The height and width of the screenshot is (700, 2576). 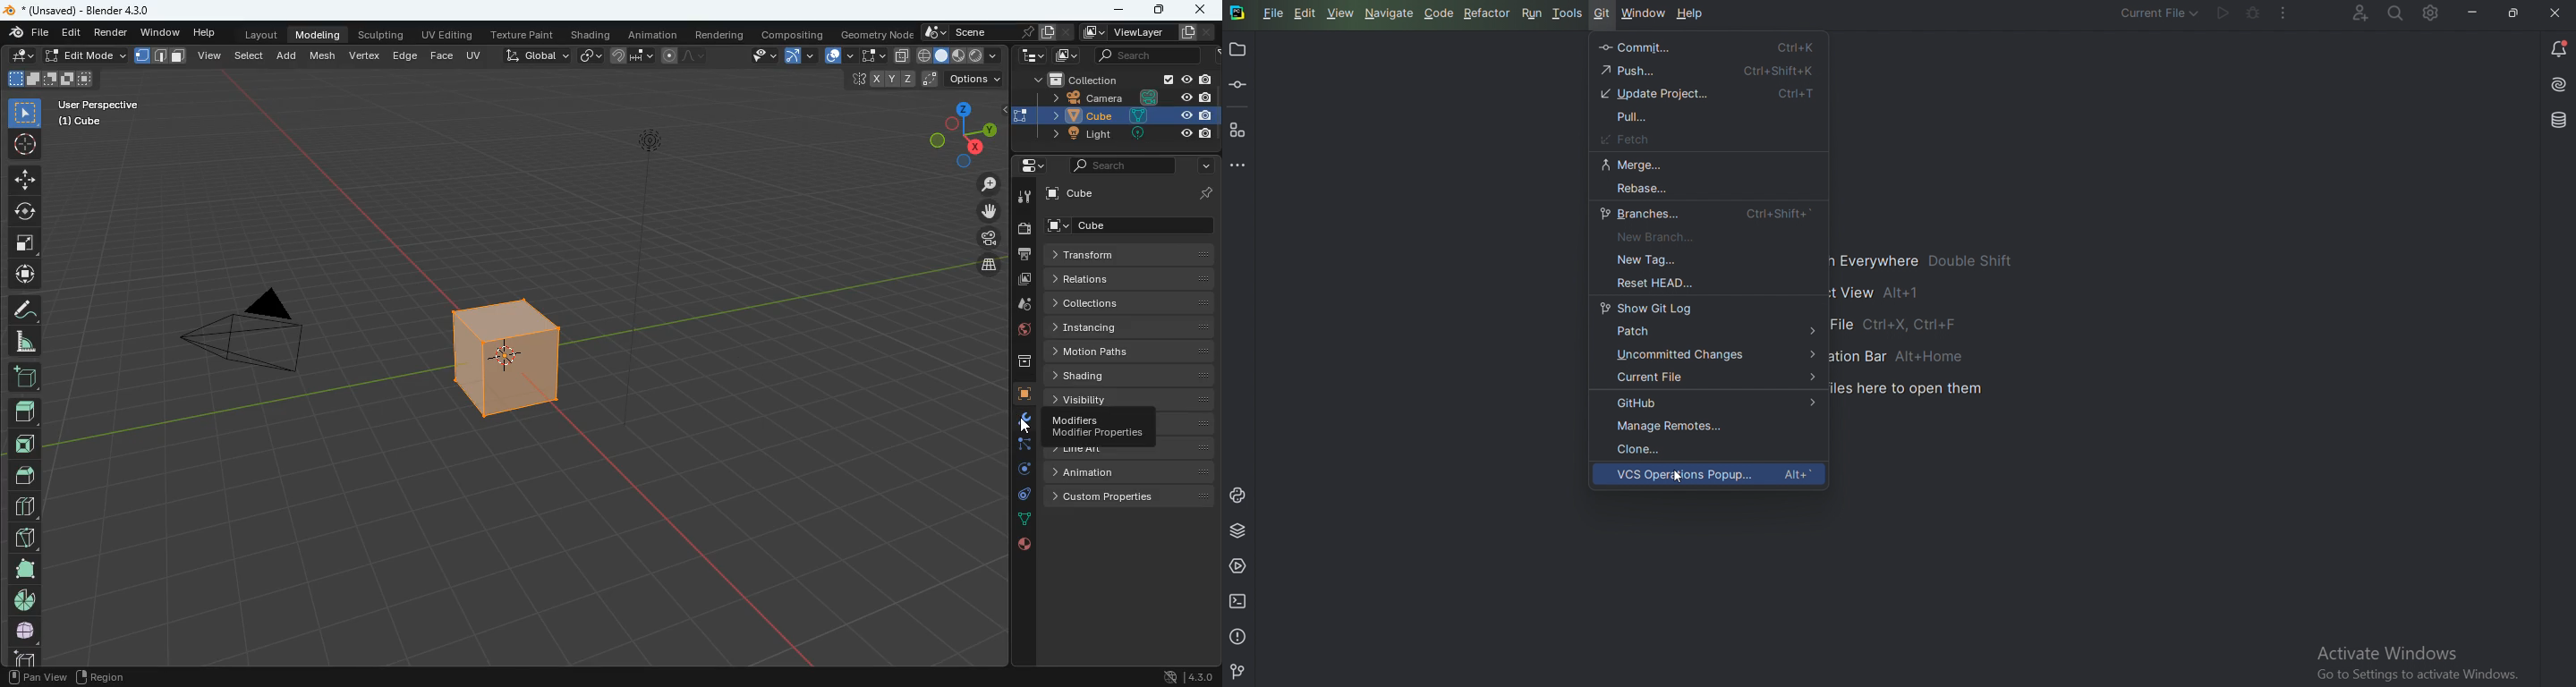 I want to click on overlap, so click(x=838, y=55).